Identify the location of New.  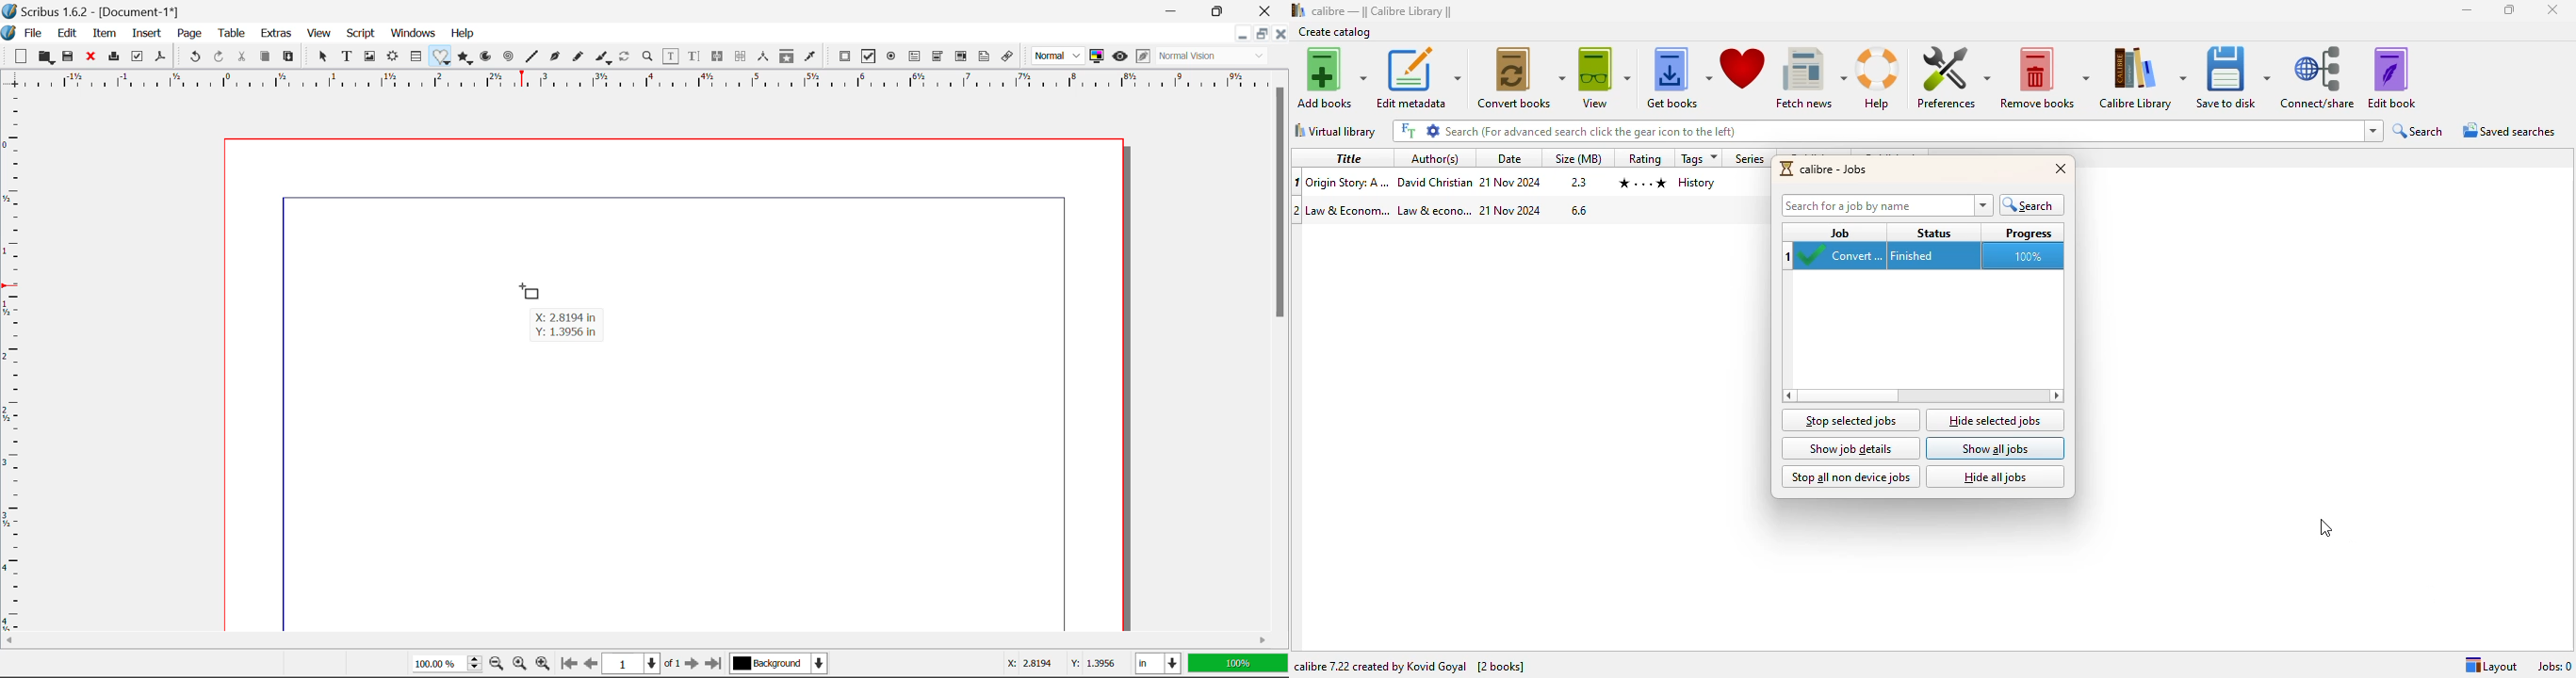
(21, 58).